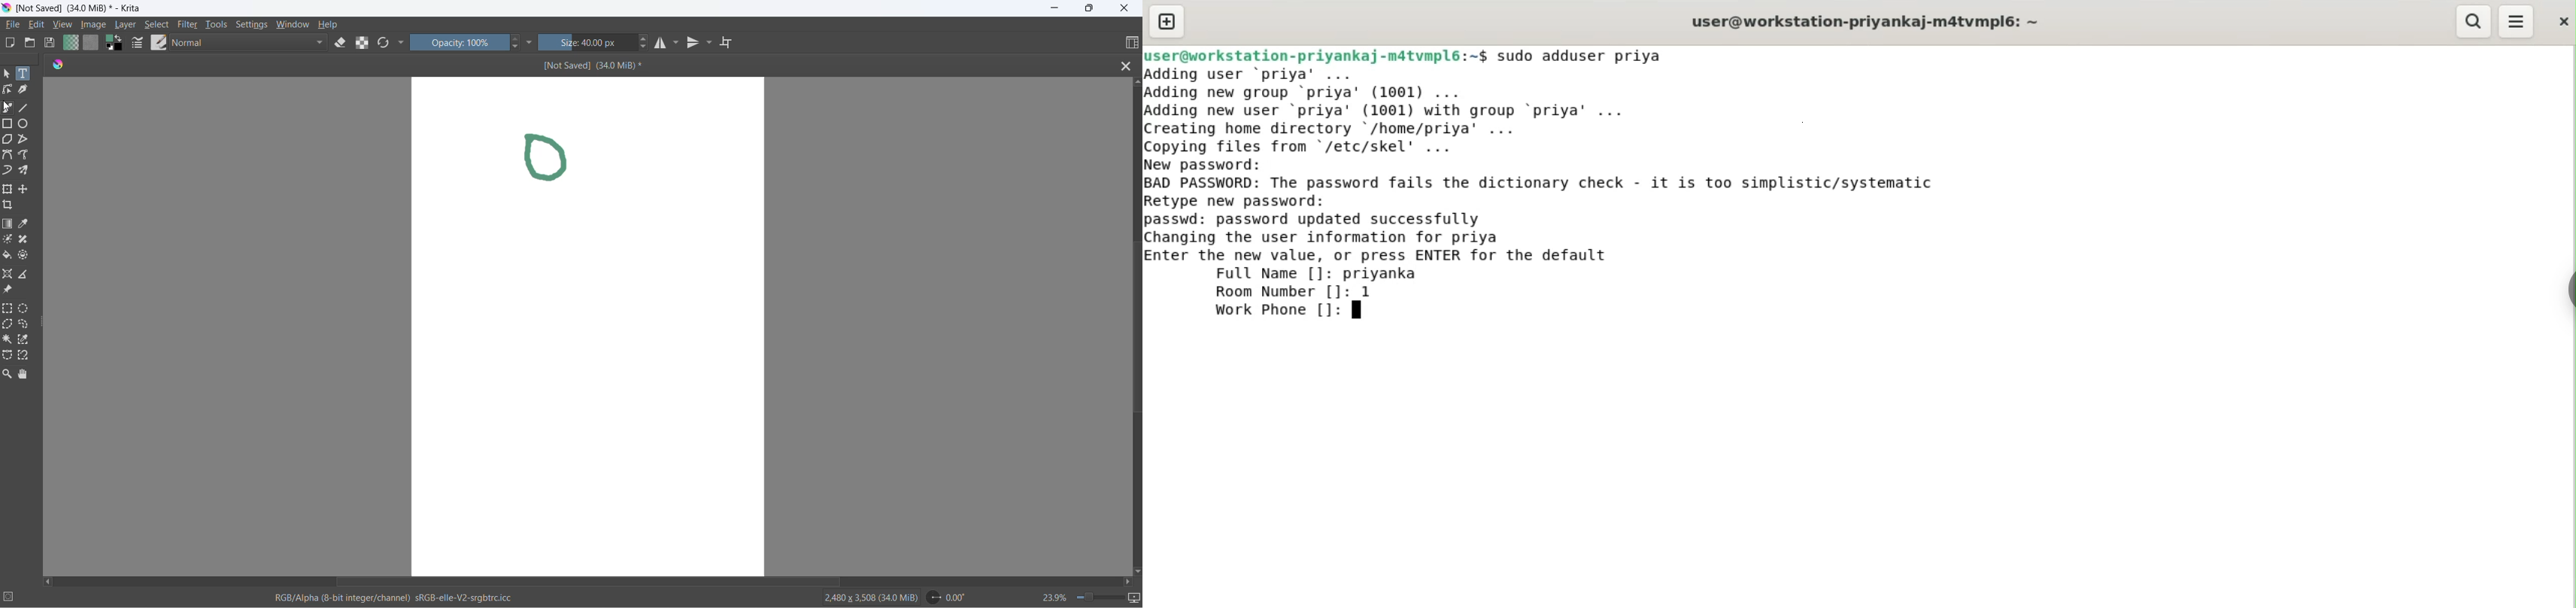 The height and width of the screenshot is (616, 2576). I want to click on layer, so click(126, 24).